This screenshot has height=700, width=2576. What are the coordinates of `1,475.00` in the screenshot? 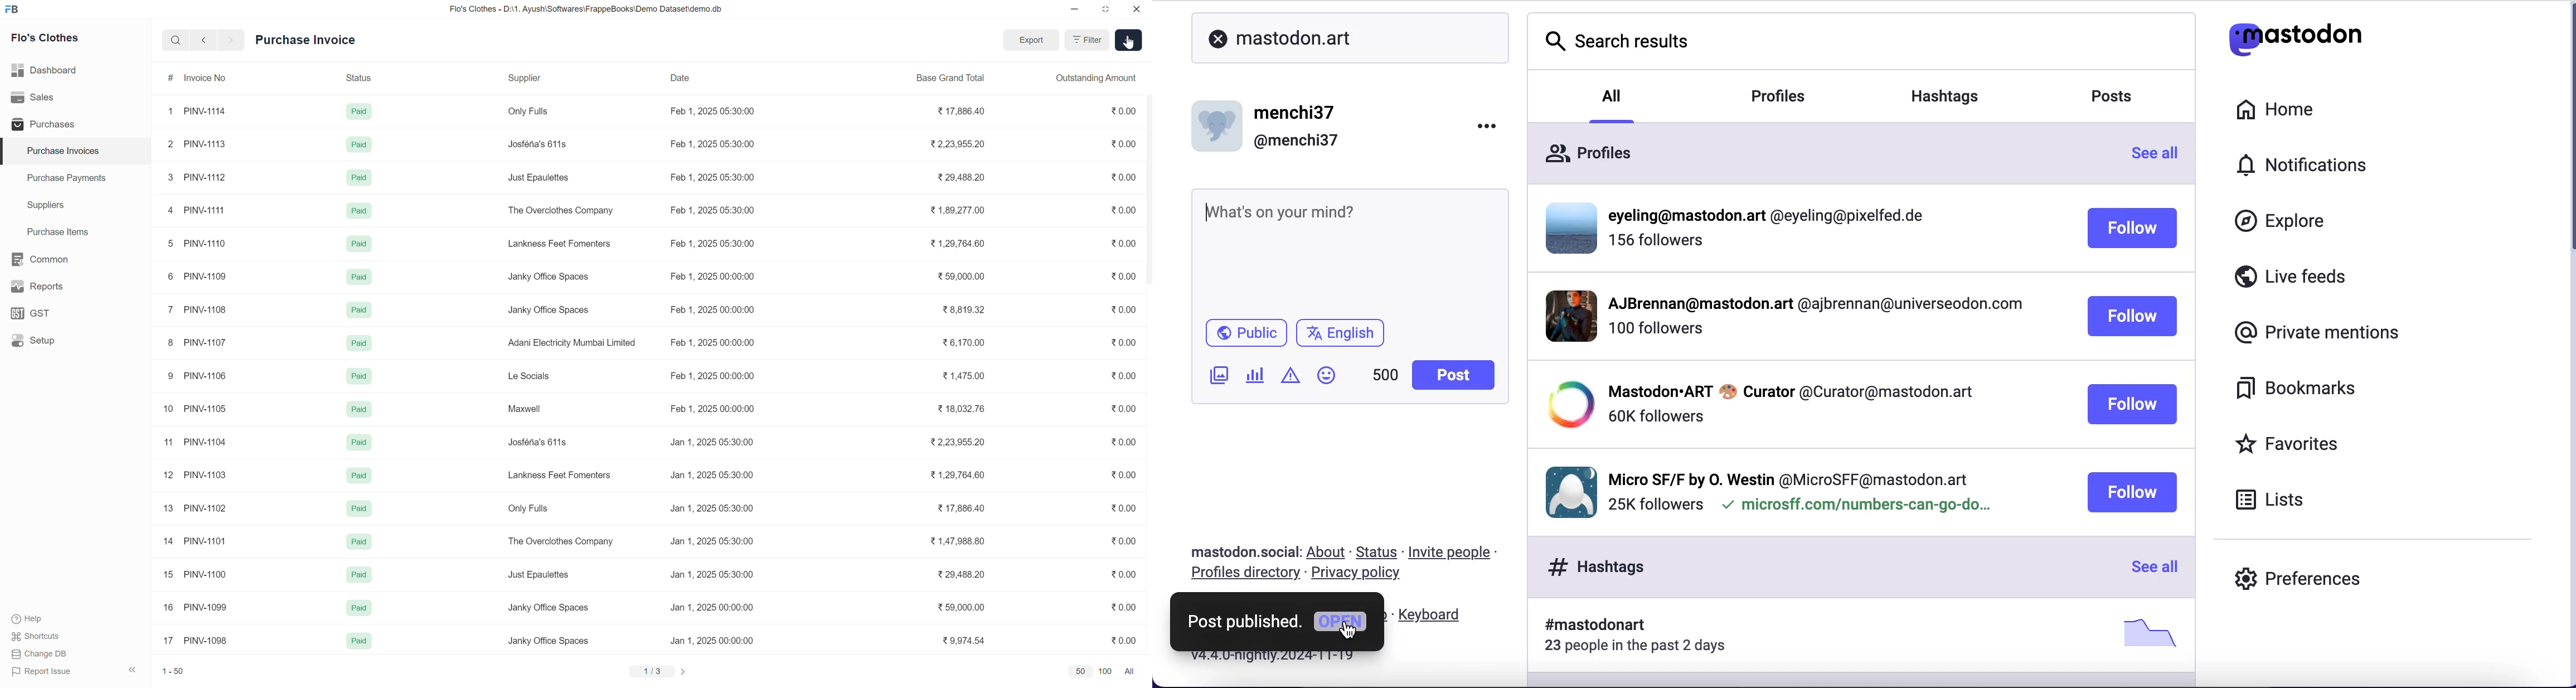 It's located at (963, 376).